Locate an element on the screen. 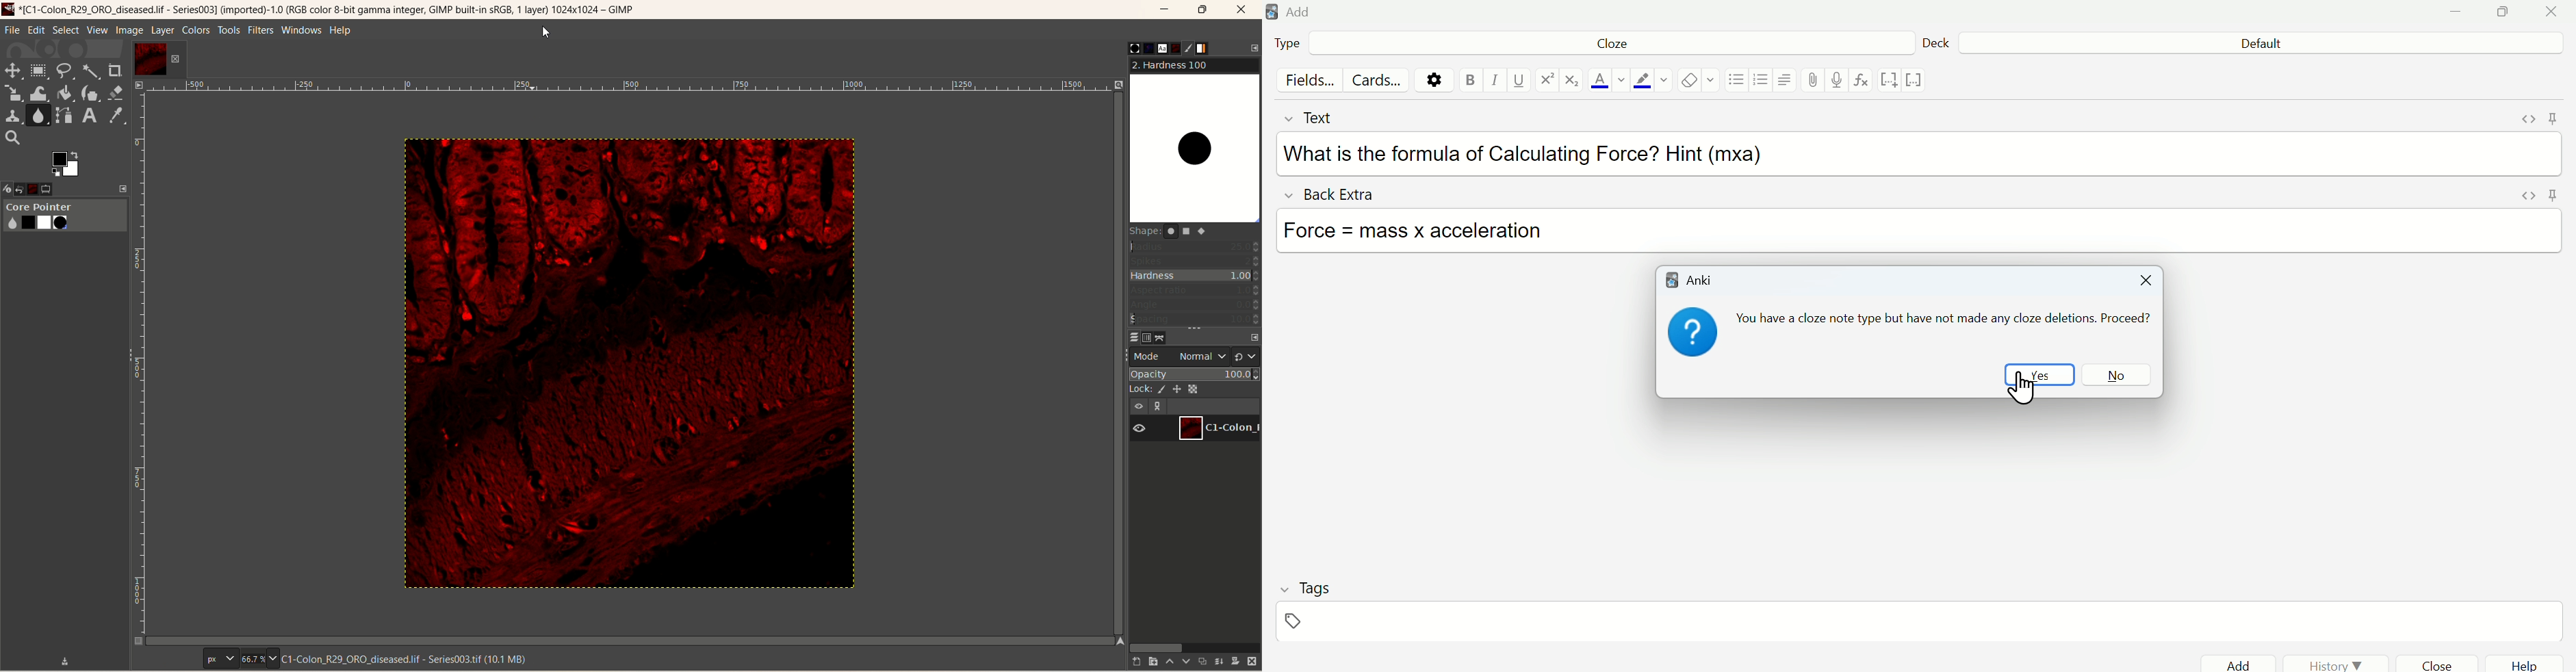  Add is located at coordinates (2237, 663).